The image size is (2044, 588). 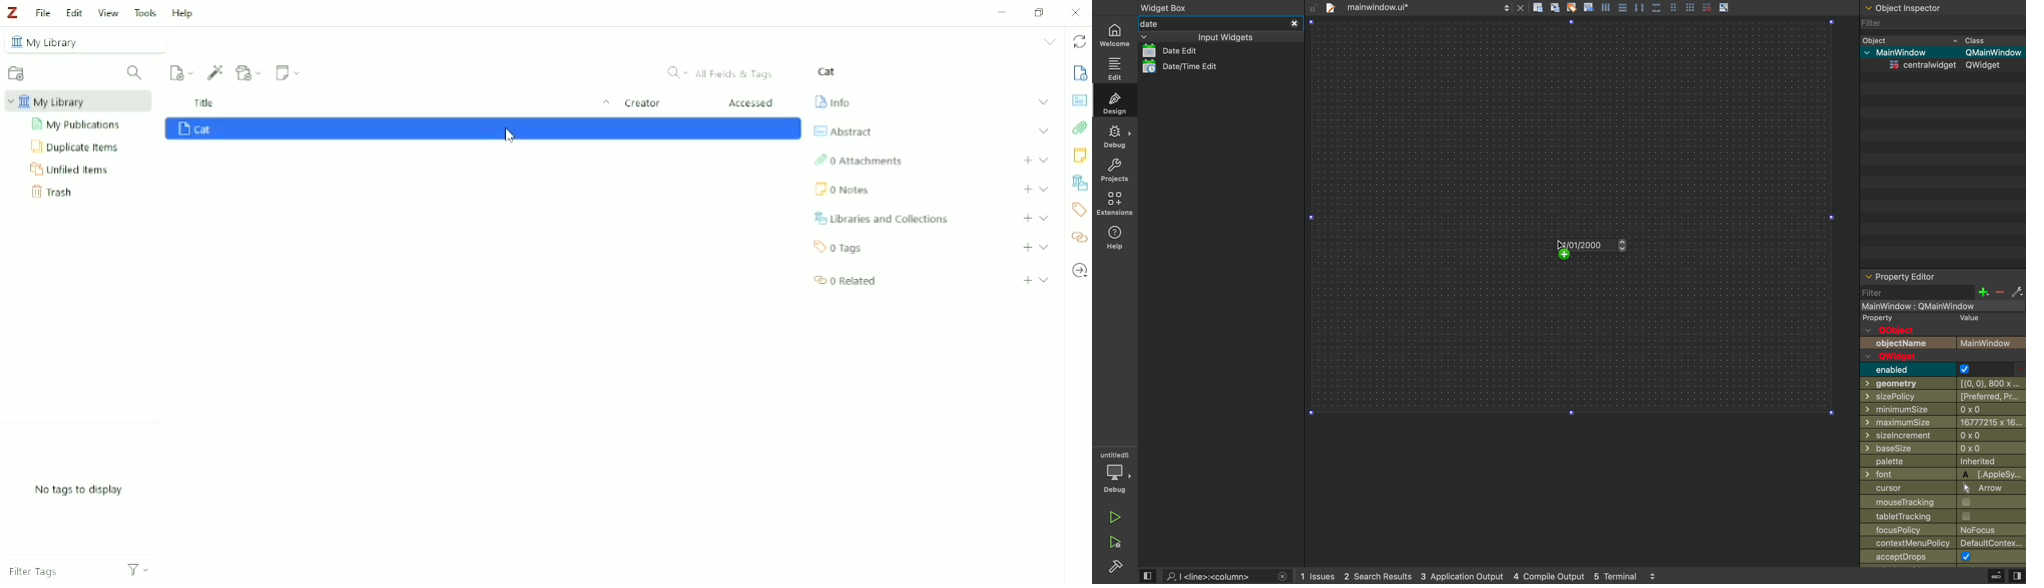 I want to click on palette, so click(x=1943, y=462).